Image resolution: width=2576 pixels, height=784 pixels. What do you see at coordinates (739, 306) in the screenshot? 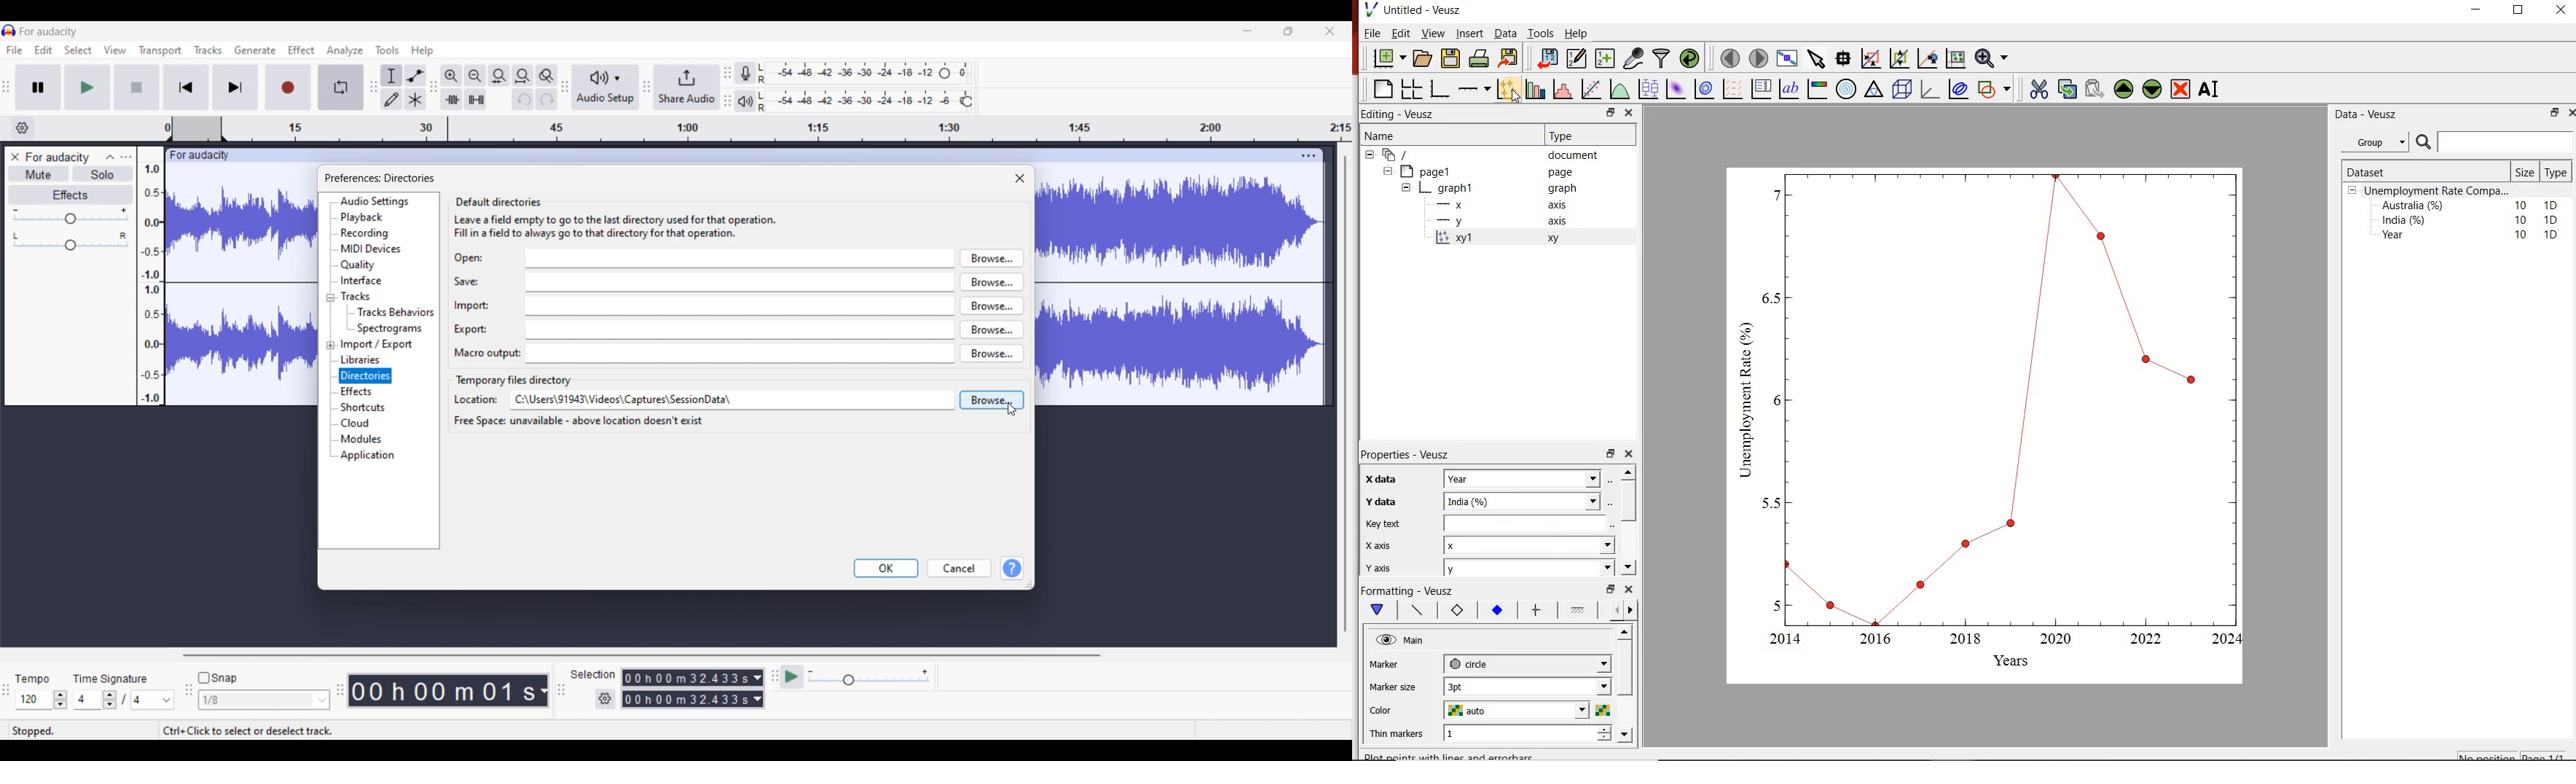
I see `import input box` at bounding box center [739, 306].